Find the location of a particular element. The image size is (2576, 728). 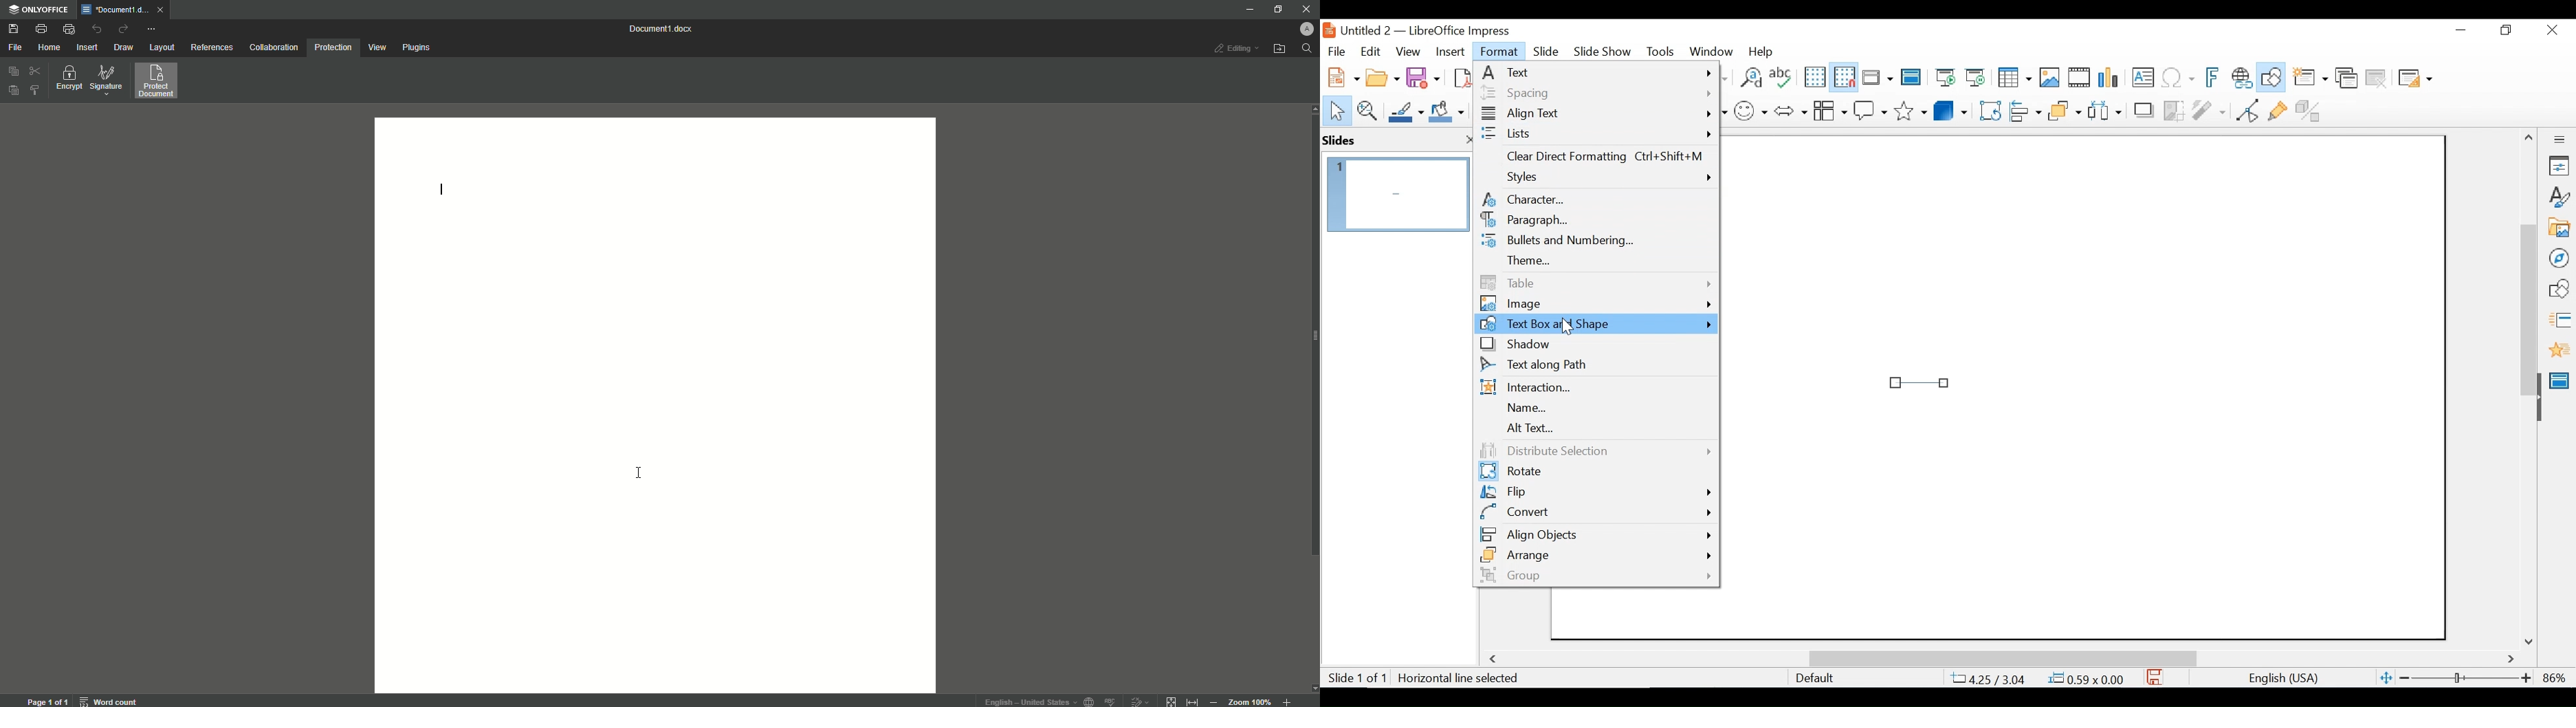

Text is located at coordinates (1596, 72).